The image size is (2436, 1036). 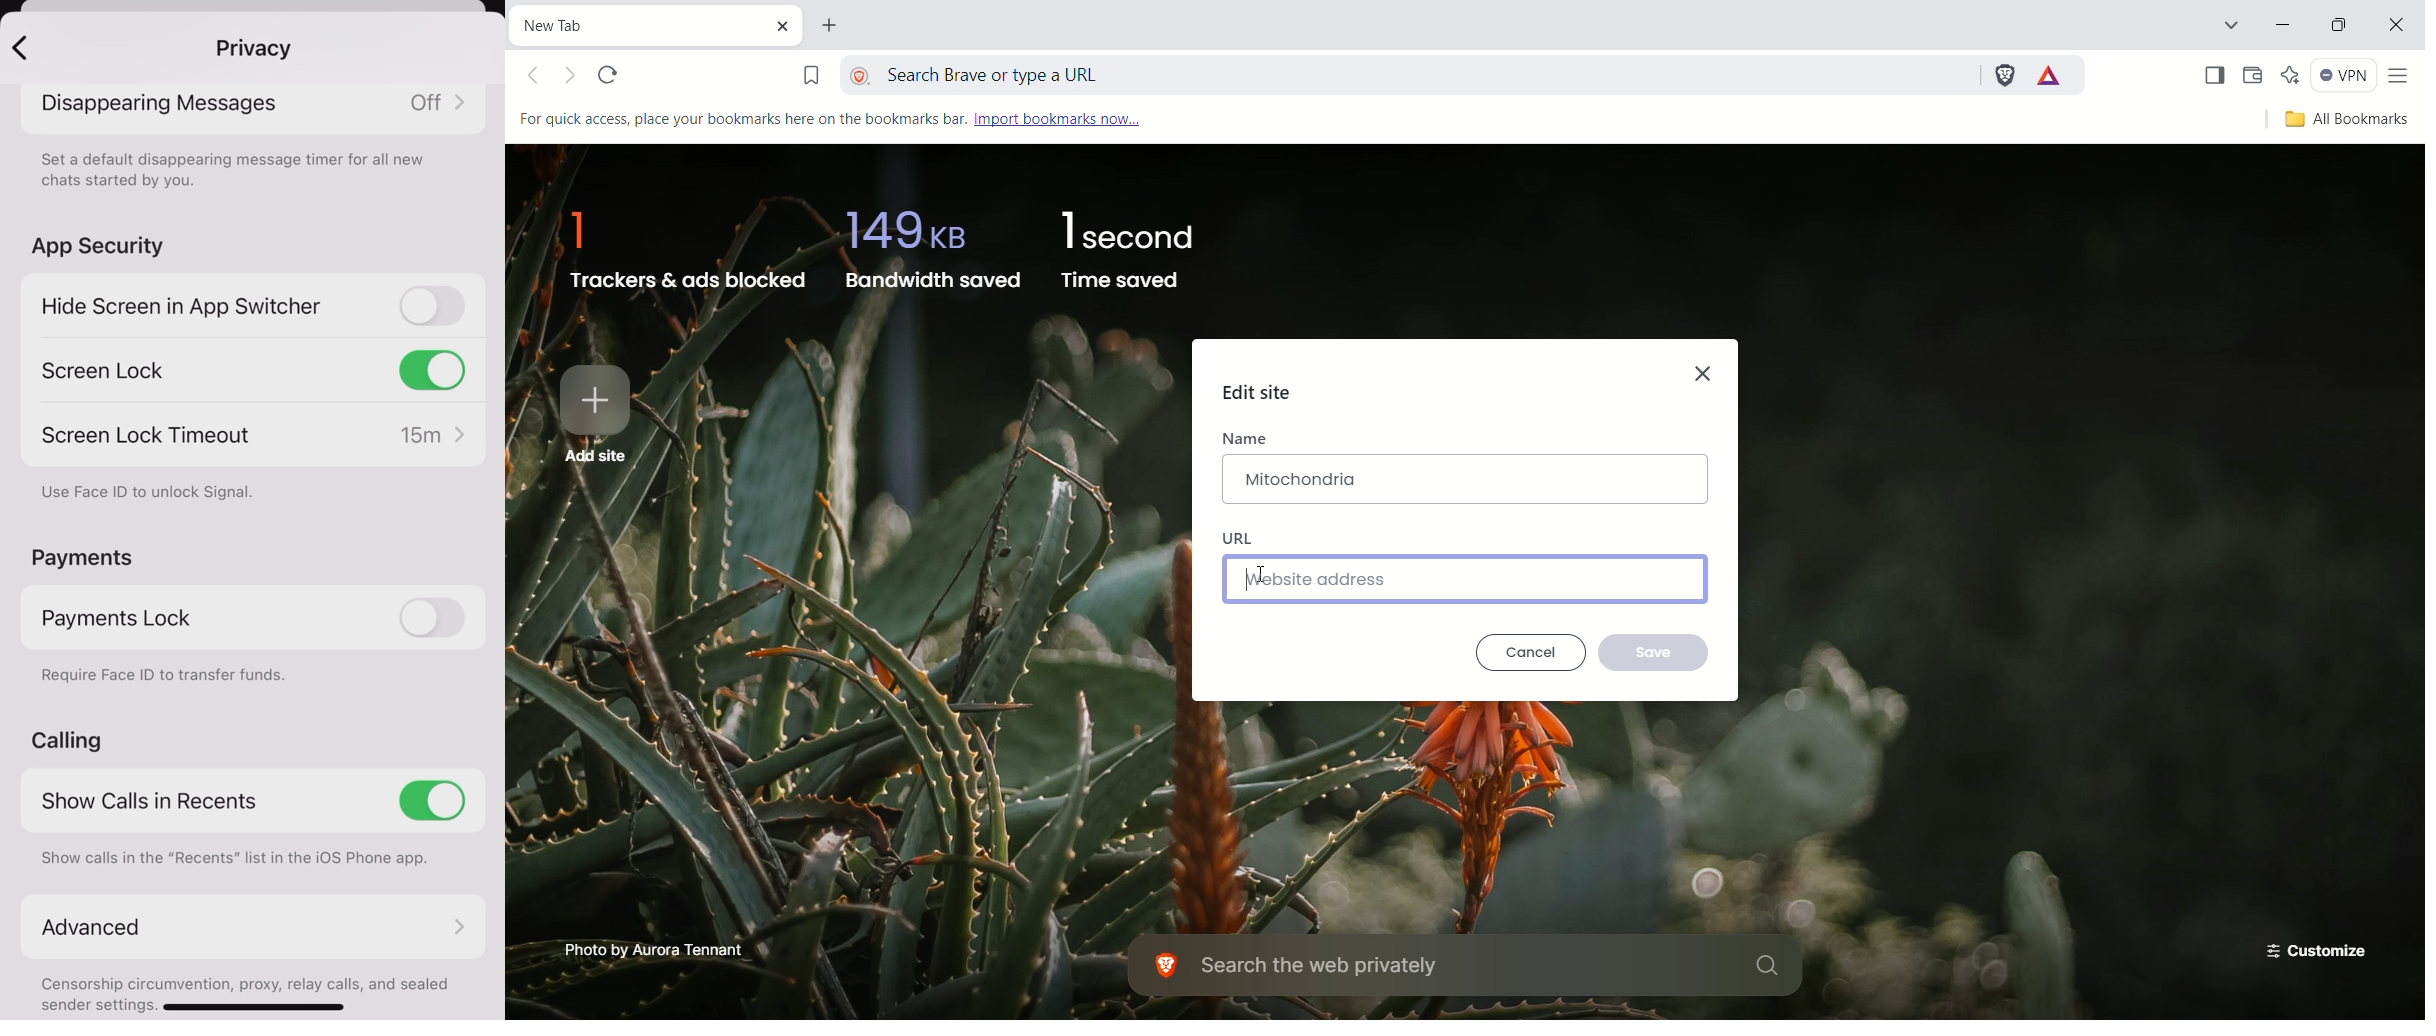 I want to click on back, so click(x=21, y=50).